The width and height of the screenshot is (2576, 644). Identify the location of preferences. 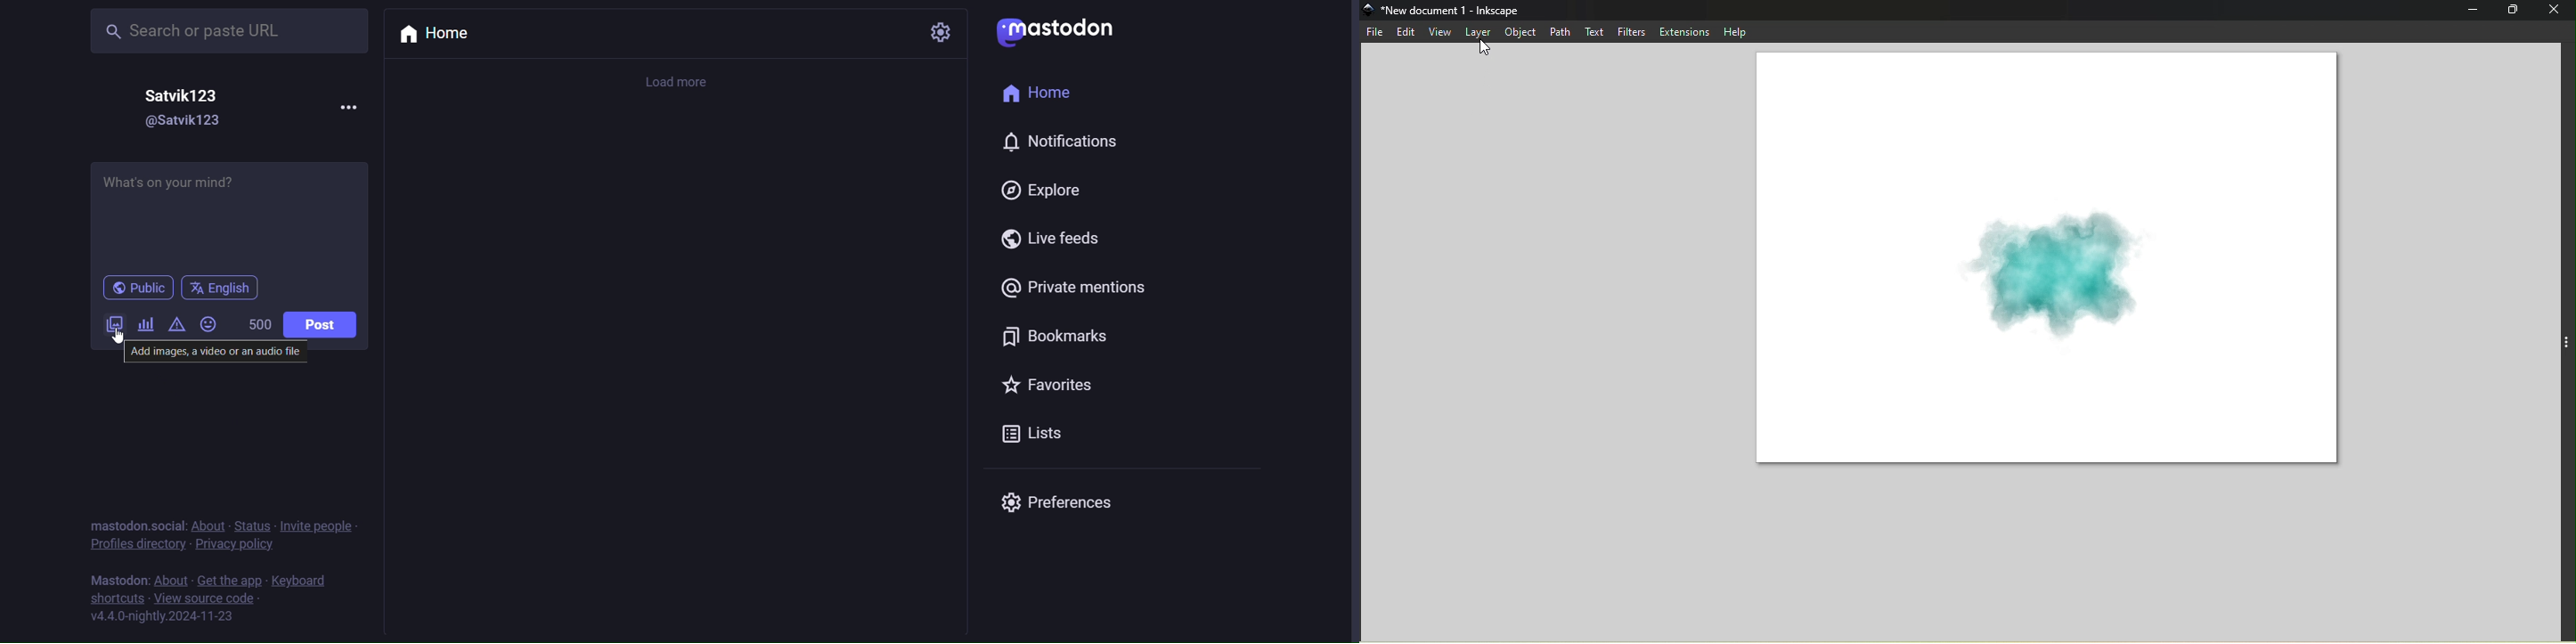
(1061, 501).